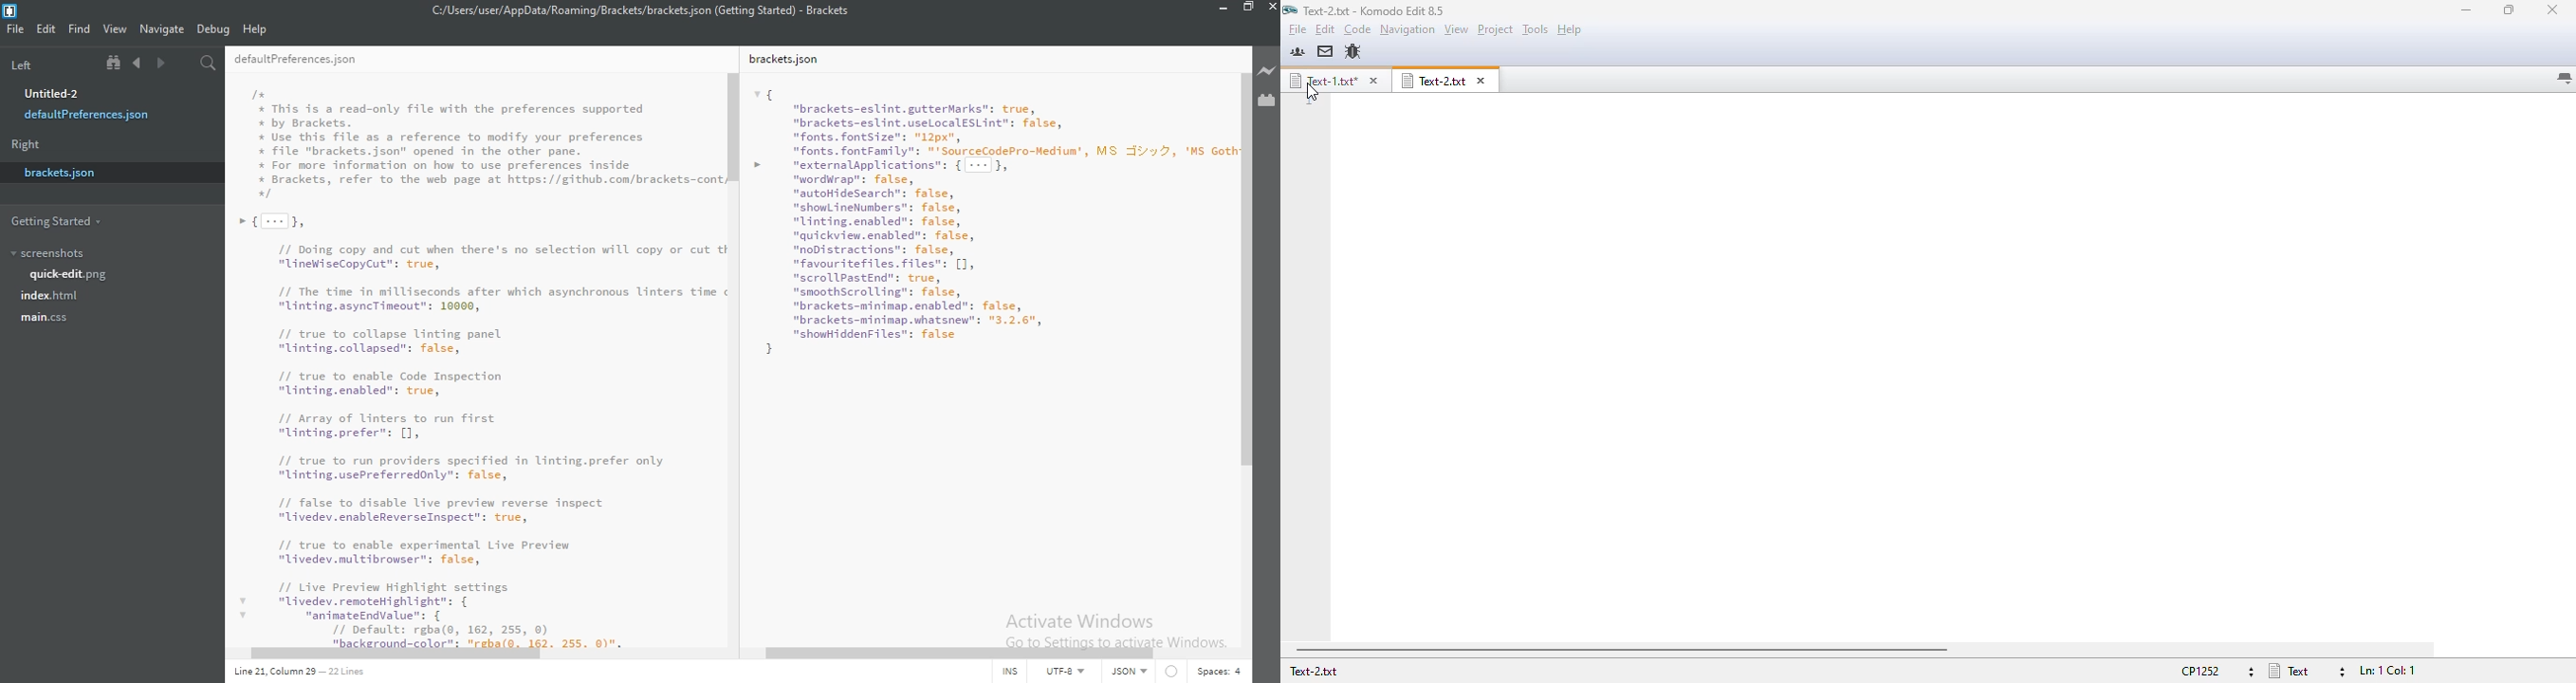 The width and height of the screenshot is (2576, 700). Describe the element at coordinates (54, 93) in the screenshot. I see `untitled-2 ` at that location.